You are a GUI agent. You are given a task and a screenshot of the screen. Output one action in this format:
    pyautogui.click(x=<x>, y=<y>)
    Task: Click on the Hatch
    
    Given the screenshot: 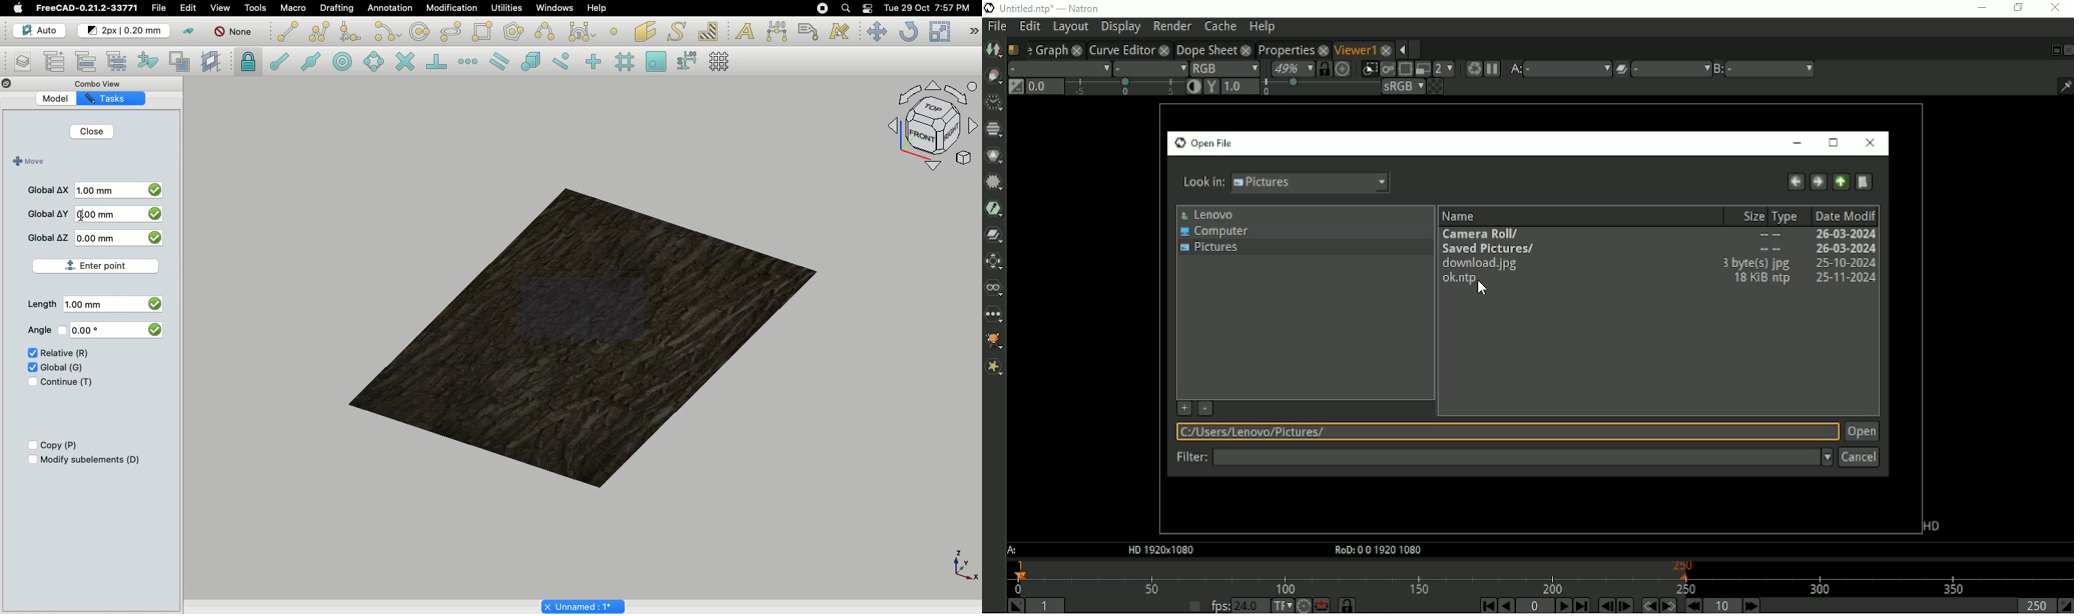 What is the action you would take?
    pyautogui.click(x=709, y=31)
    